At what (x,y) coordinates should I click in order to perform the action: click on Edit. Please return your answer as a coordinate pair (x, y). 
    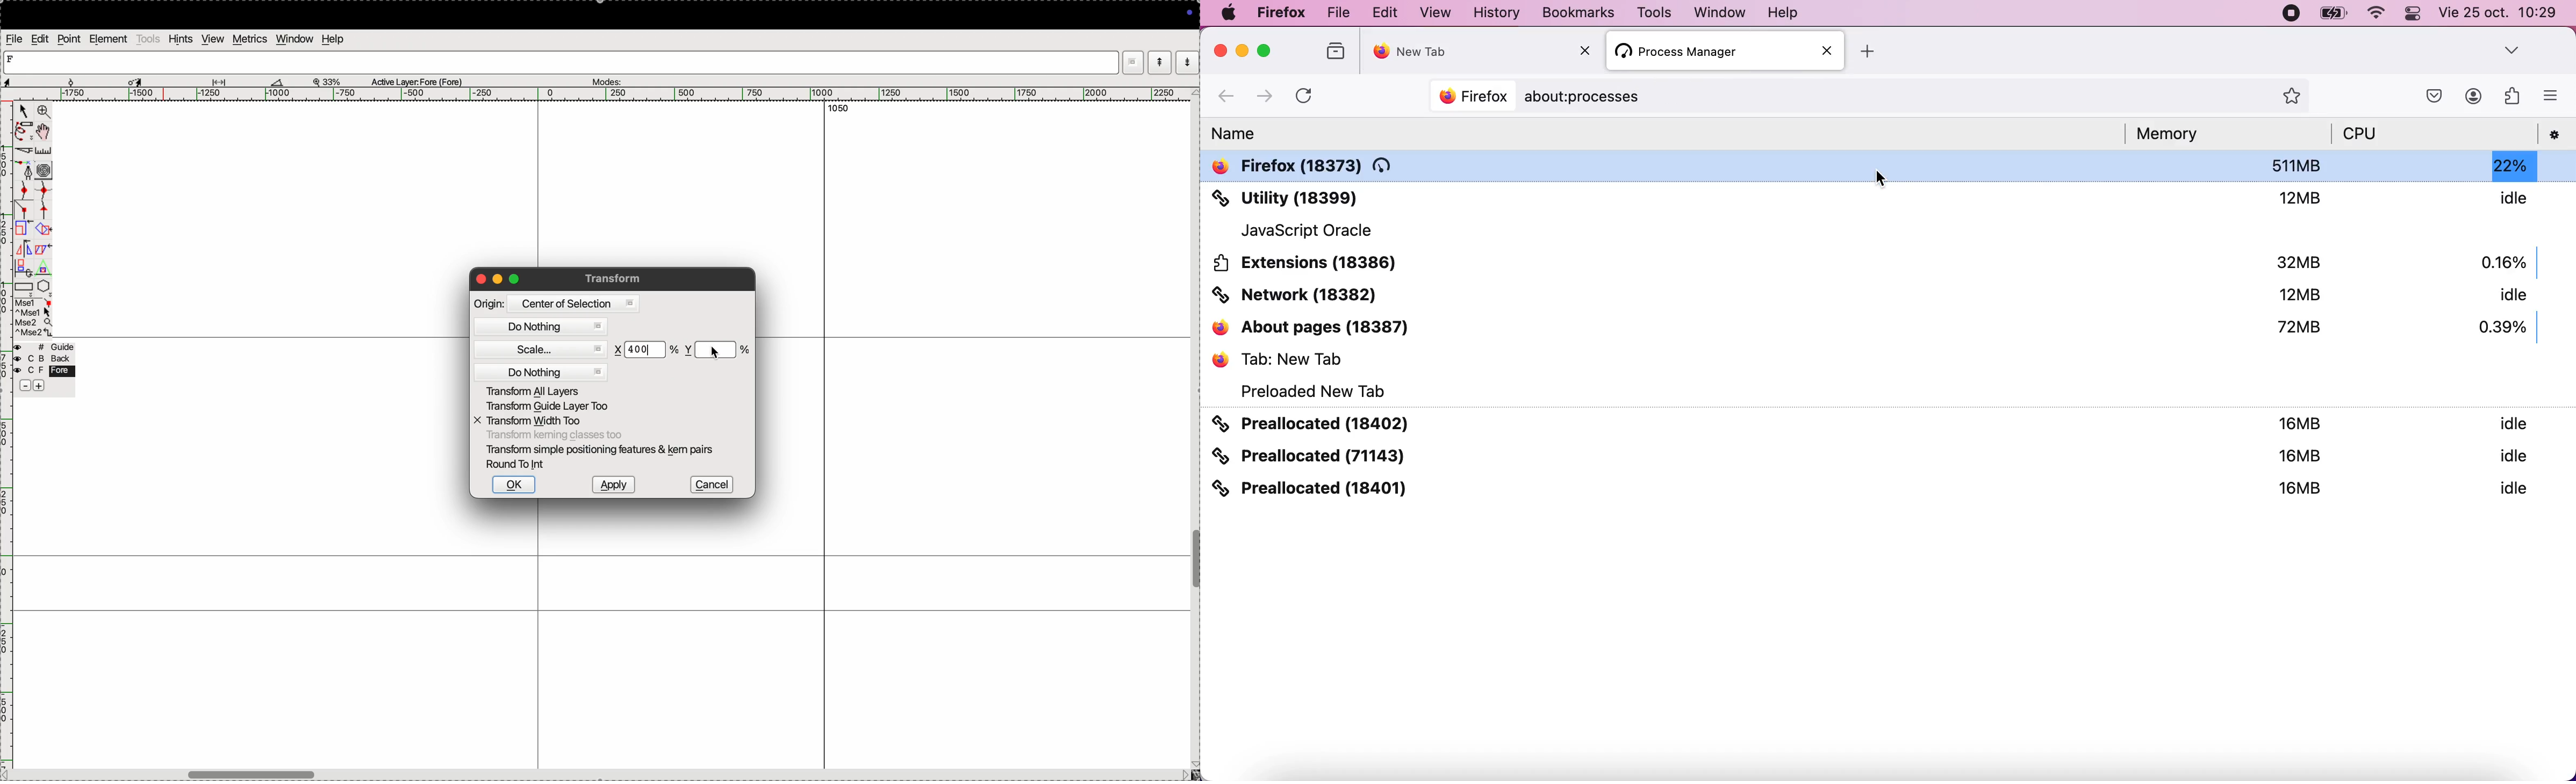
    Looking at the image, I should click on (1386, 12).